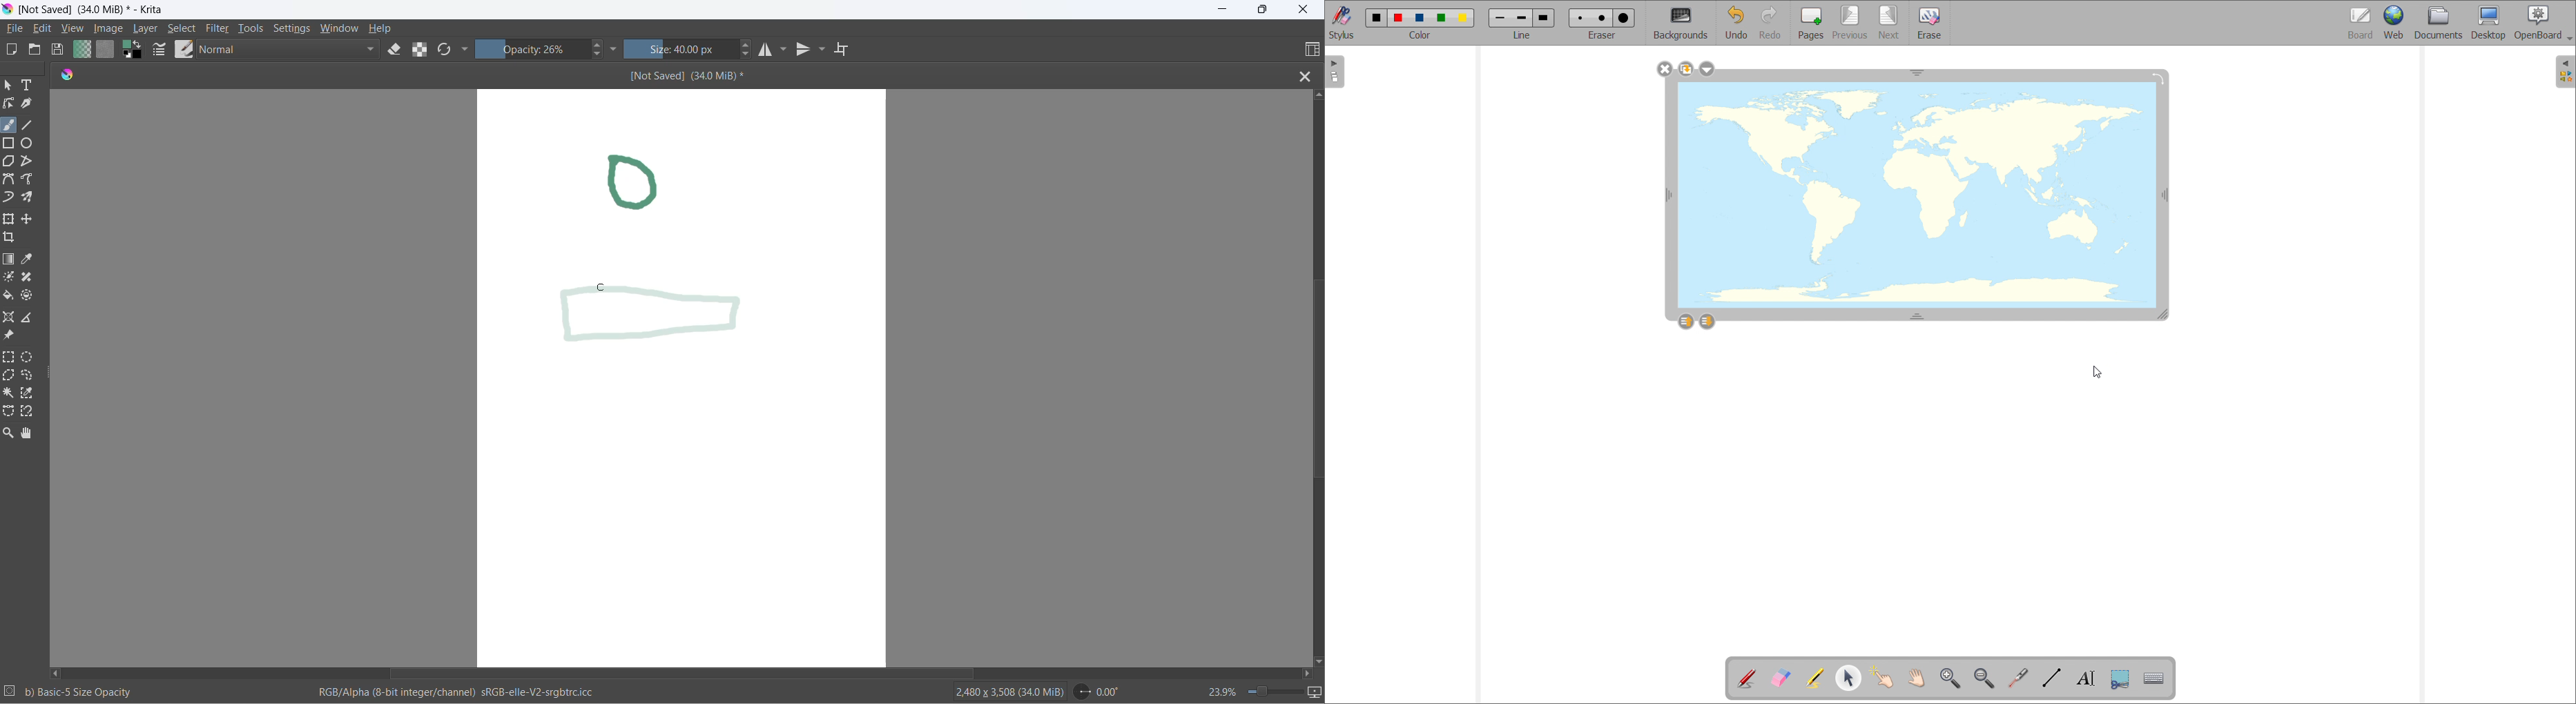 This screenshot has width=2576, height=728. Describe the element at coordinates (2158, 77) in the screenshot. I see `rotate` at that location.